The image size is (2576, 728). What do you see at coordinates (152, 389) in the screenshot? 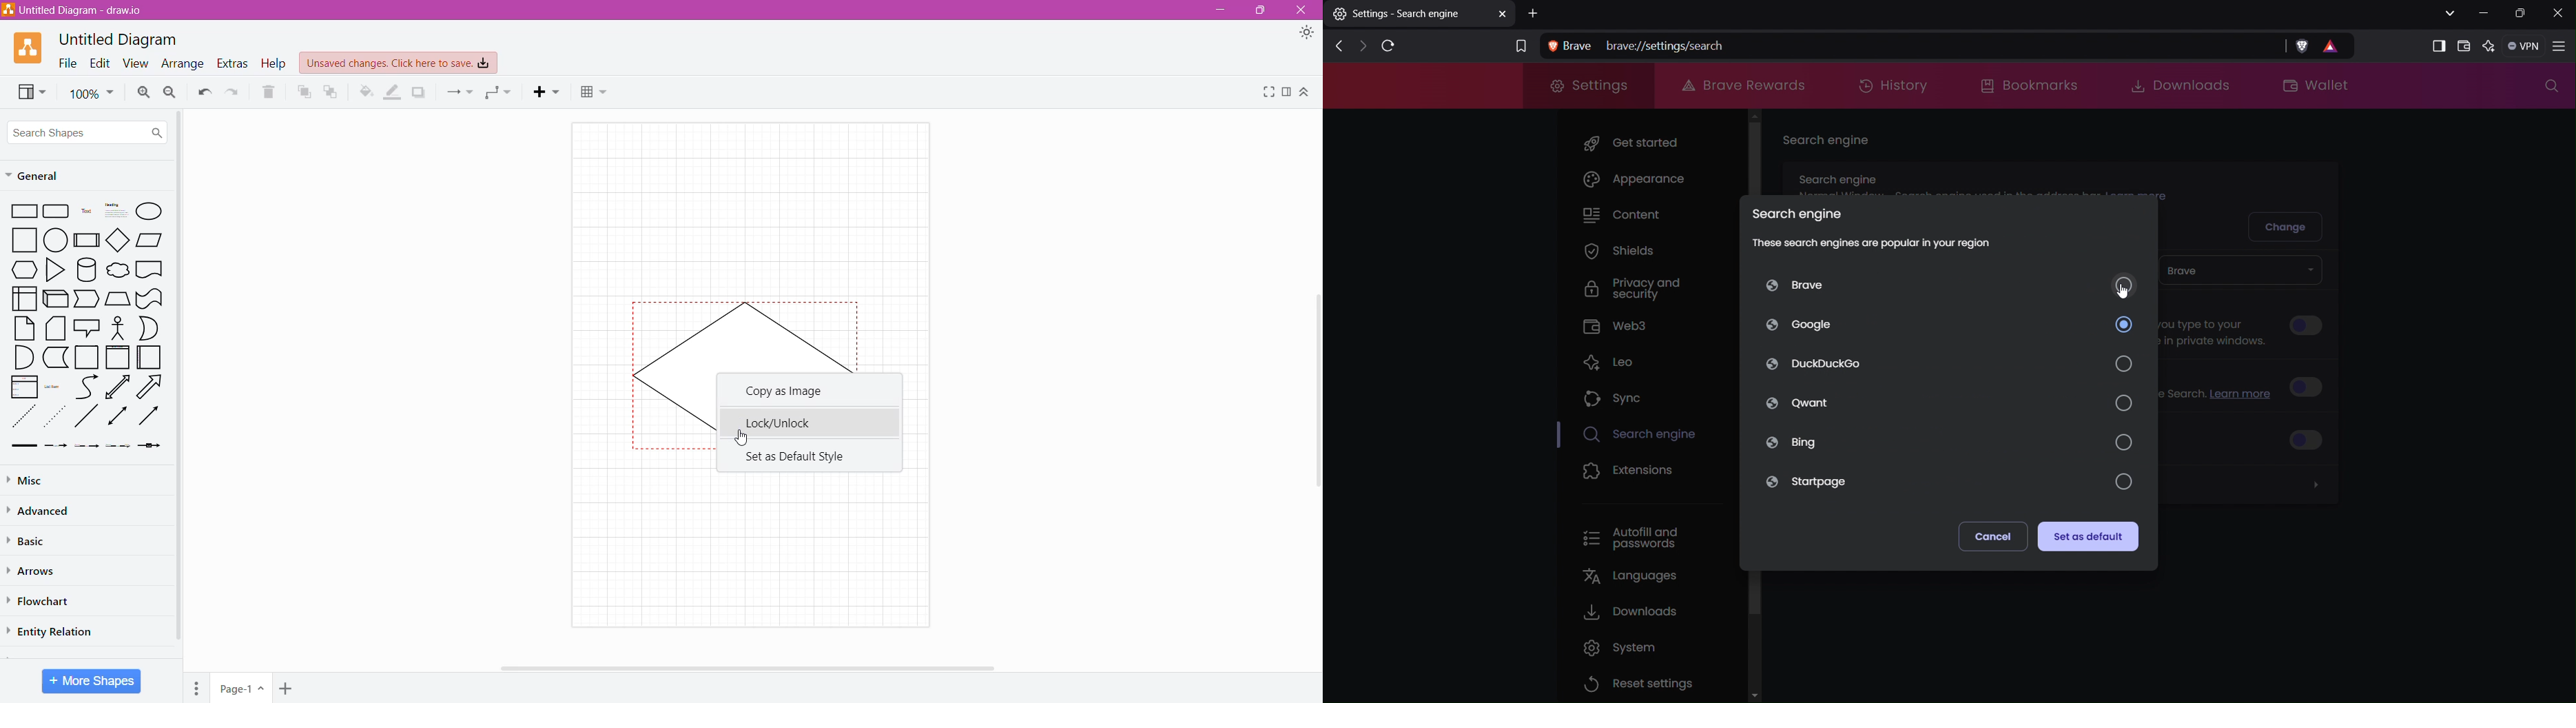
I see `Arrow` at bounding box center [152, 389].